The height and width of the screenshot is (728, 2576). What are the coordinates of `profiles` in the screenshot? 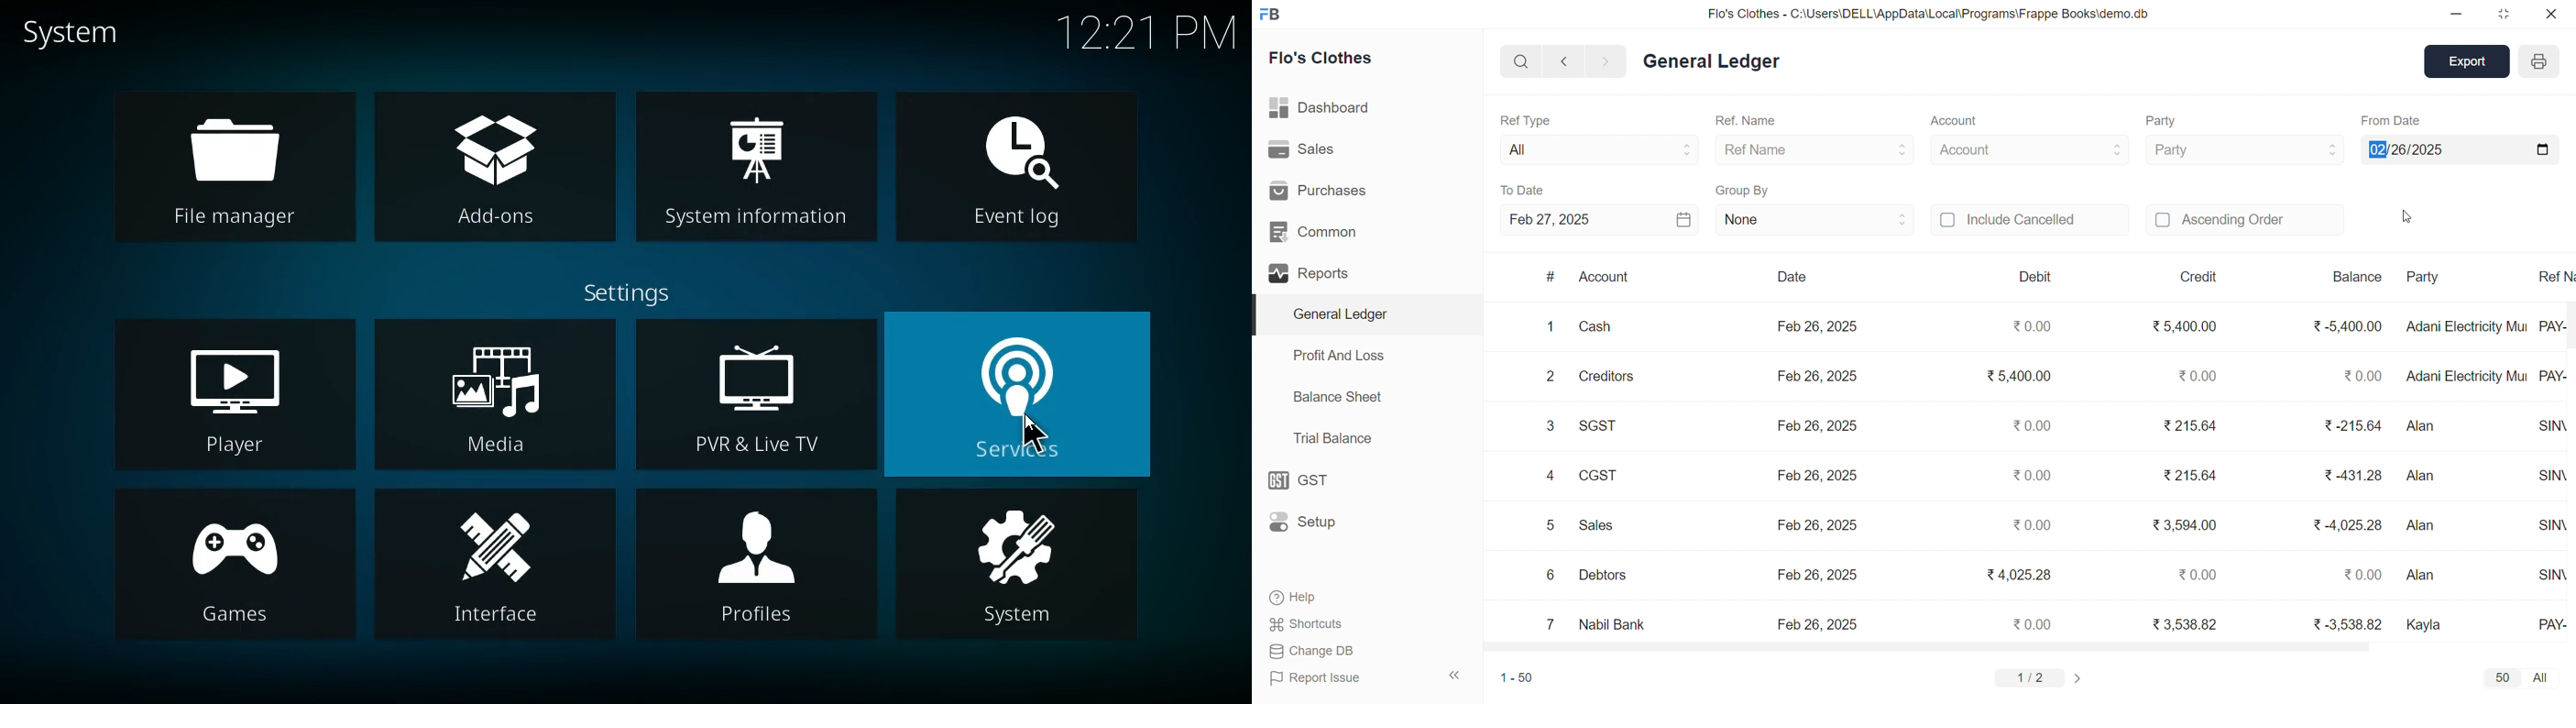 It's located at (756, 565).